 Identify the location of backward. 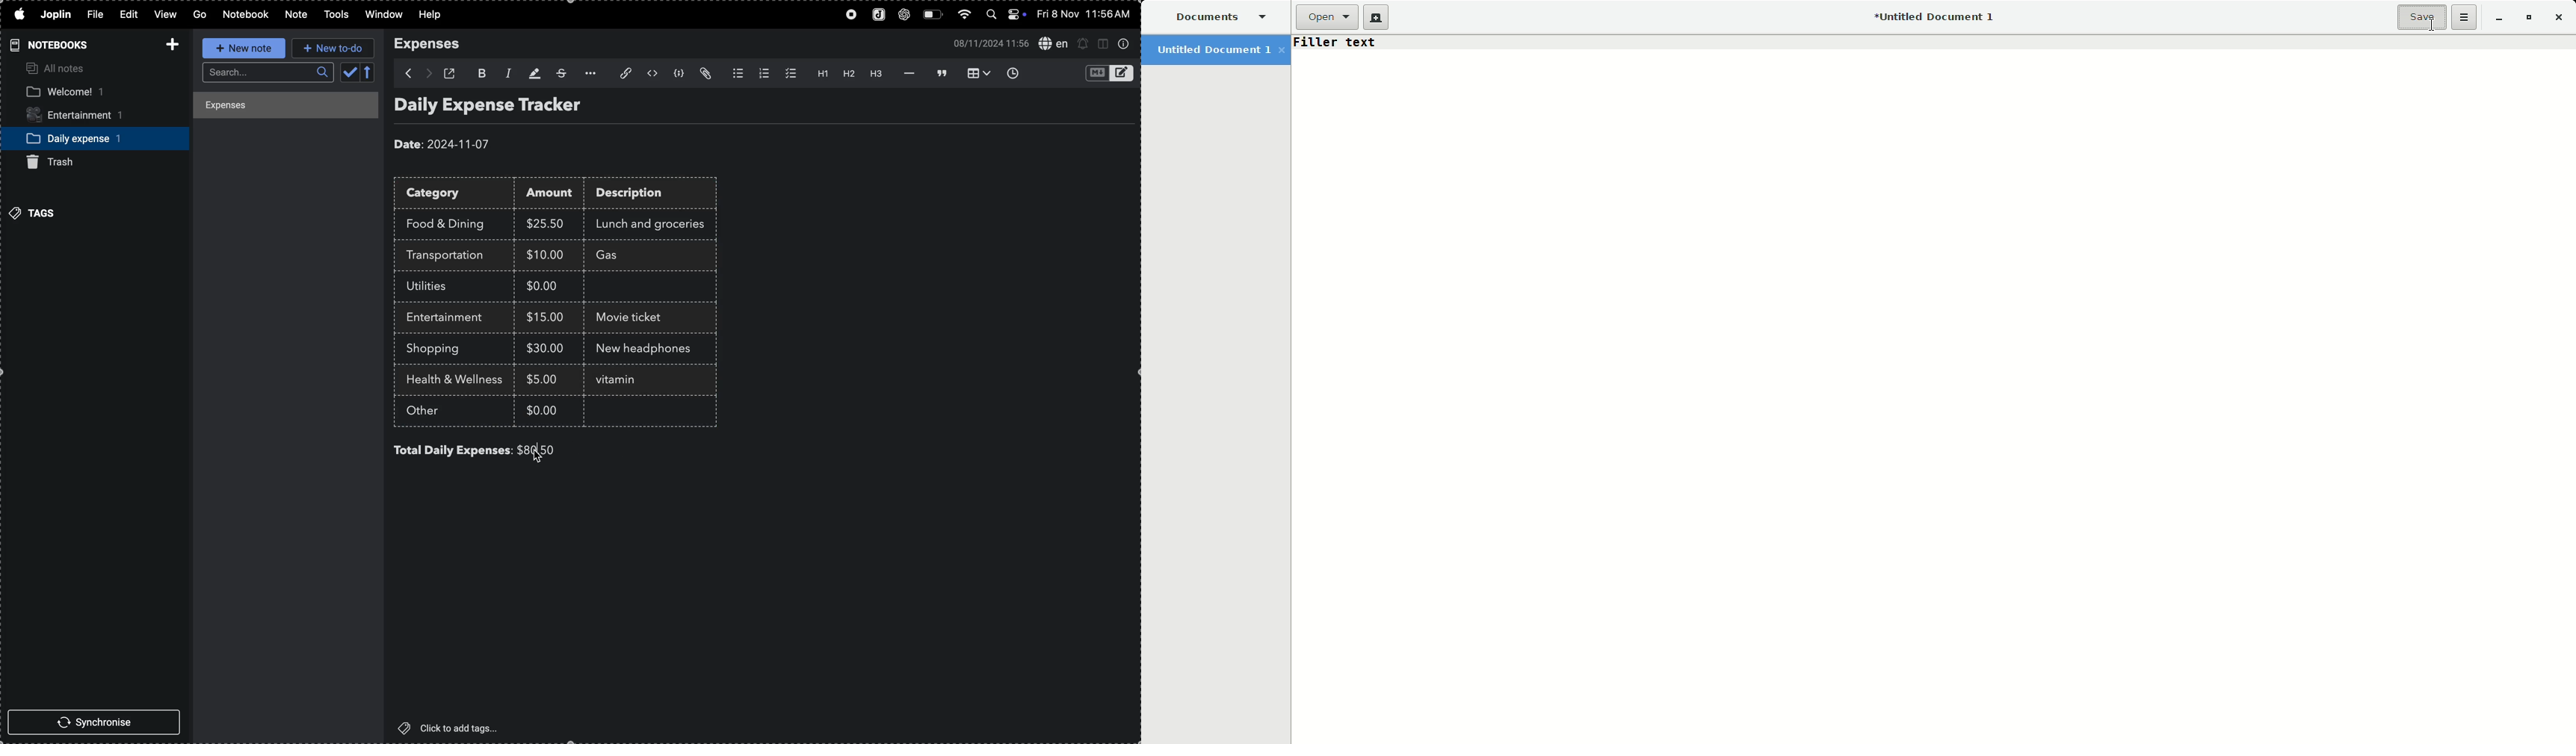
(404, 73).